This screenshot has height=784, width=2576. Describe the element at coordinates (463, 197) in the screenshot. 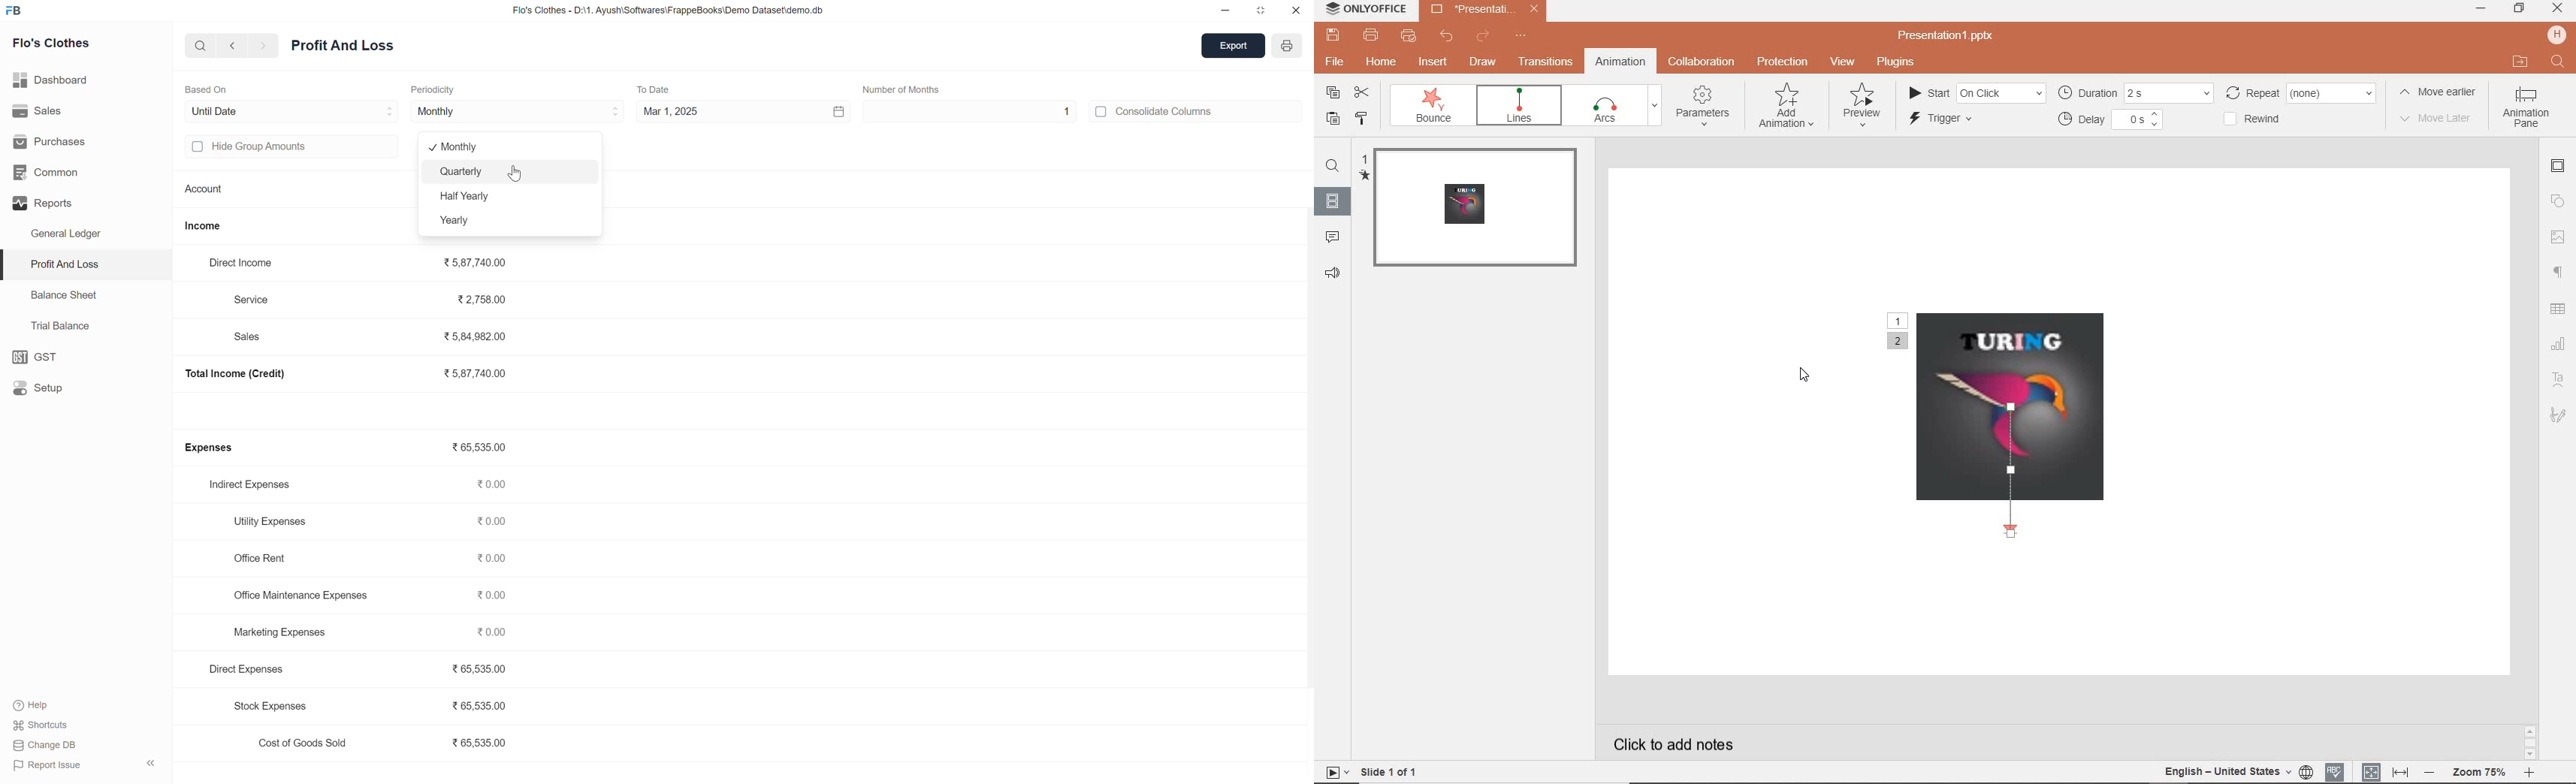

I see `Half Yearly` at that location.